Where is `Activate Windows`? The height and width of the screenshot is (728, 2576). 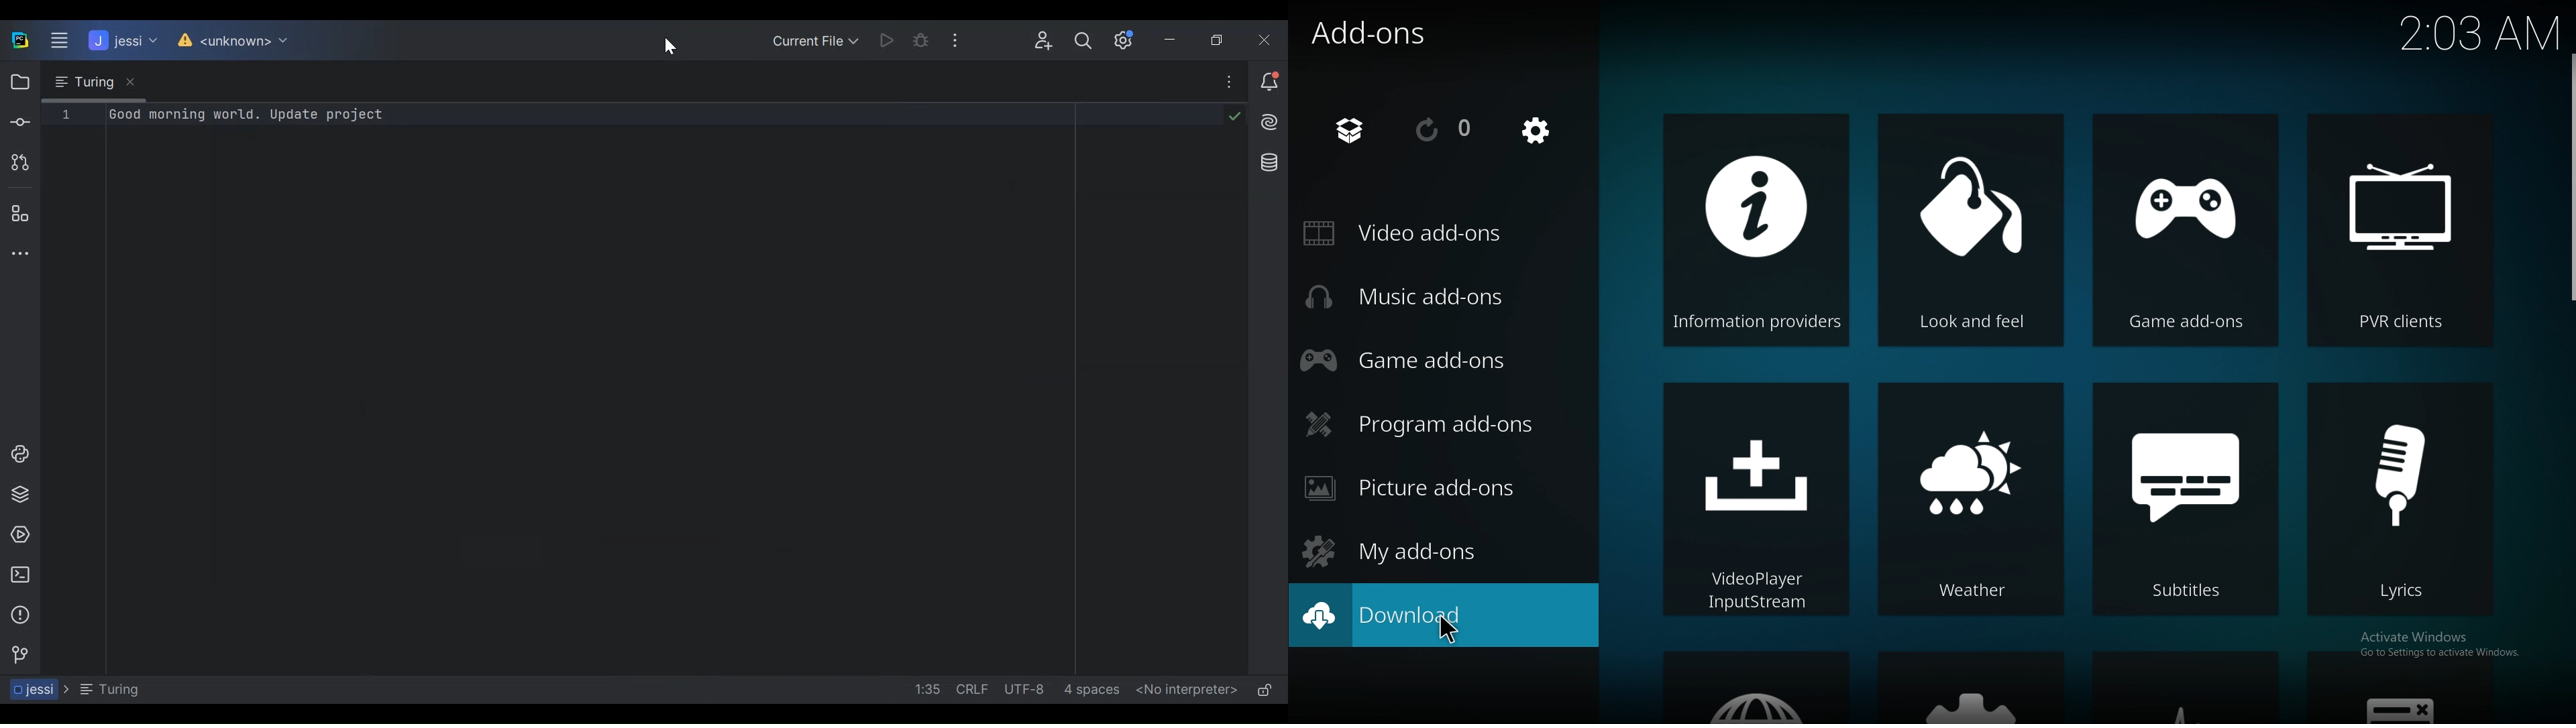 Activate Windows is located at coordinates (2413, 639).